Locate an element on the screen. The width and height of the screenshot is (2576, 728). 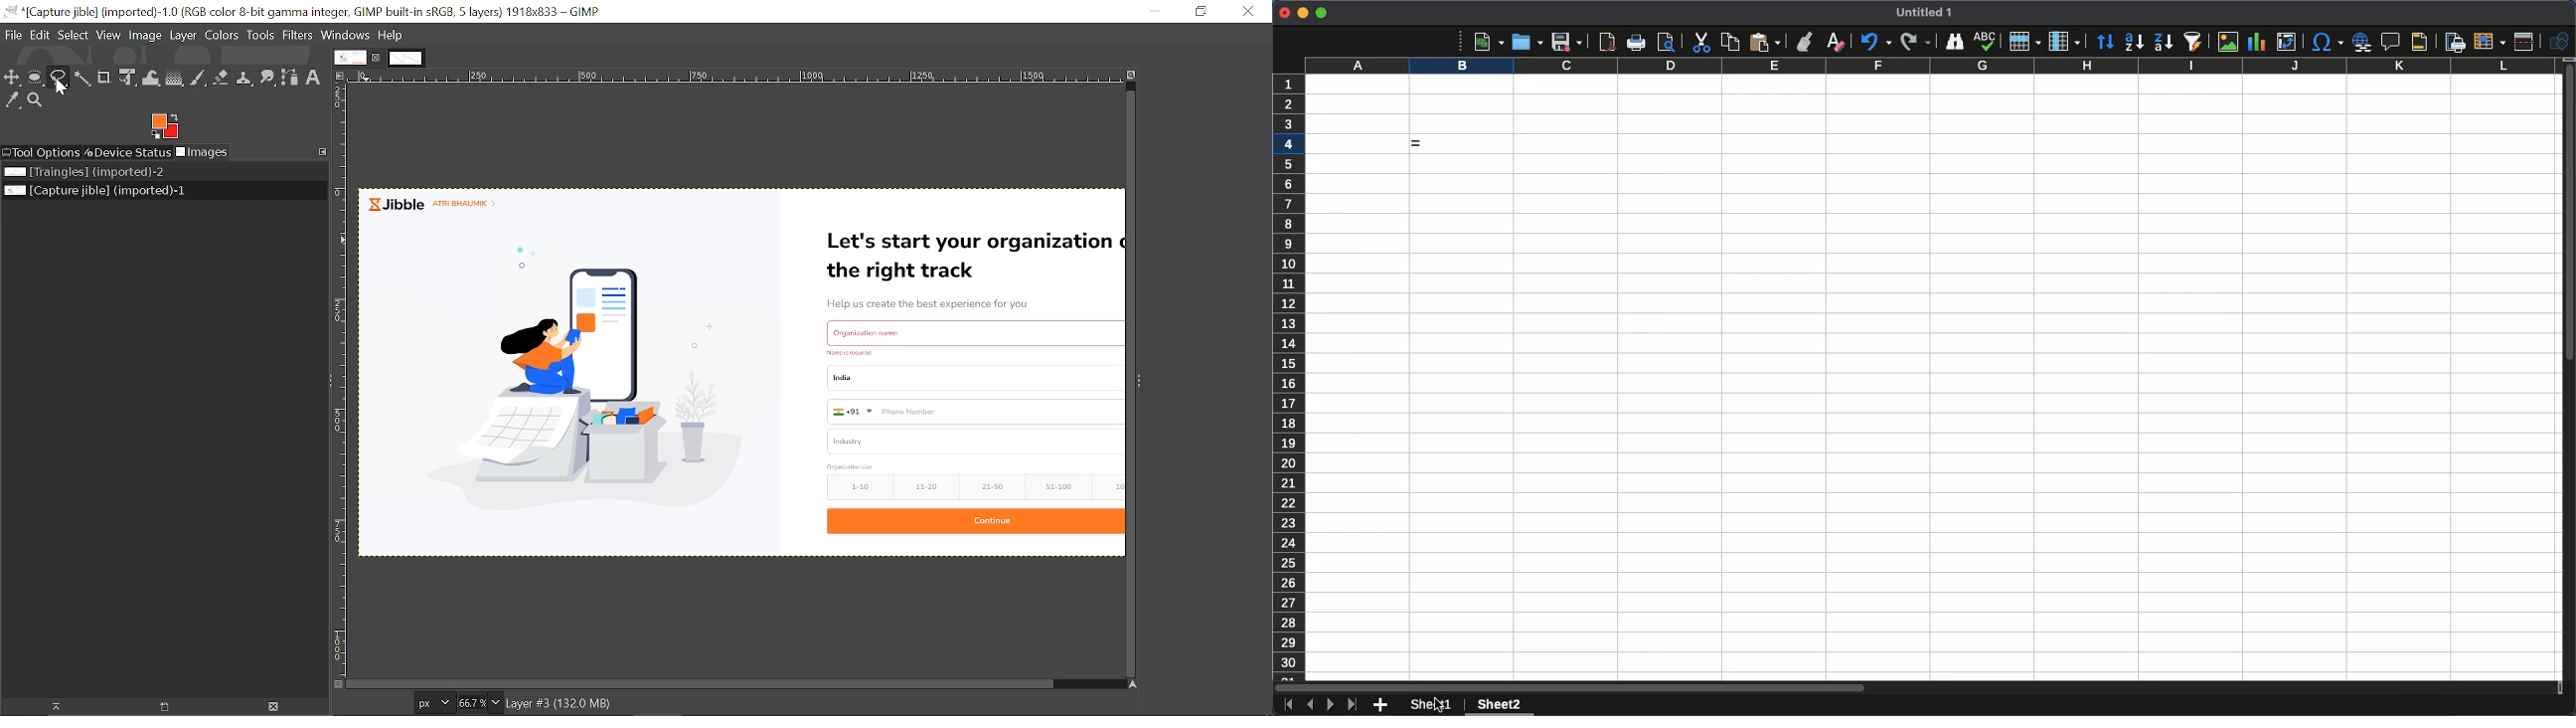
Hyperlink is located at coordinates (2364, 42).